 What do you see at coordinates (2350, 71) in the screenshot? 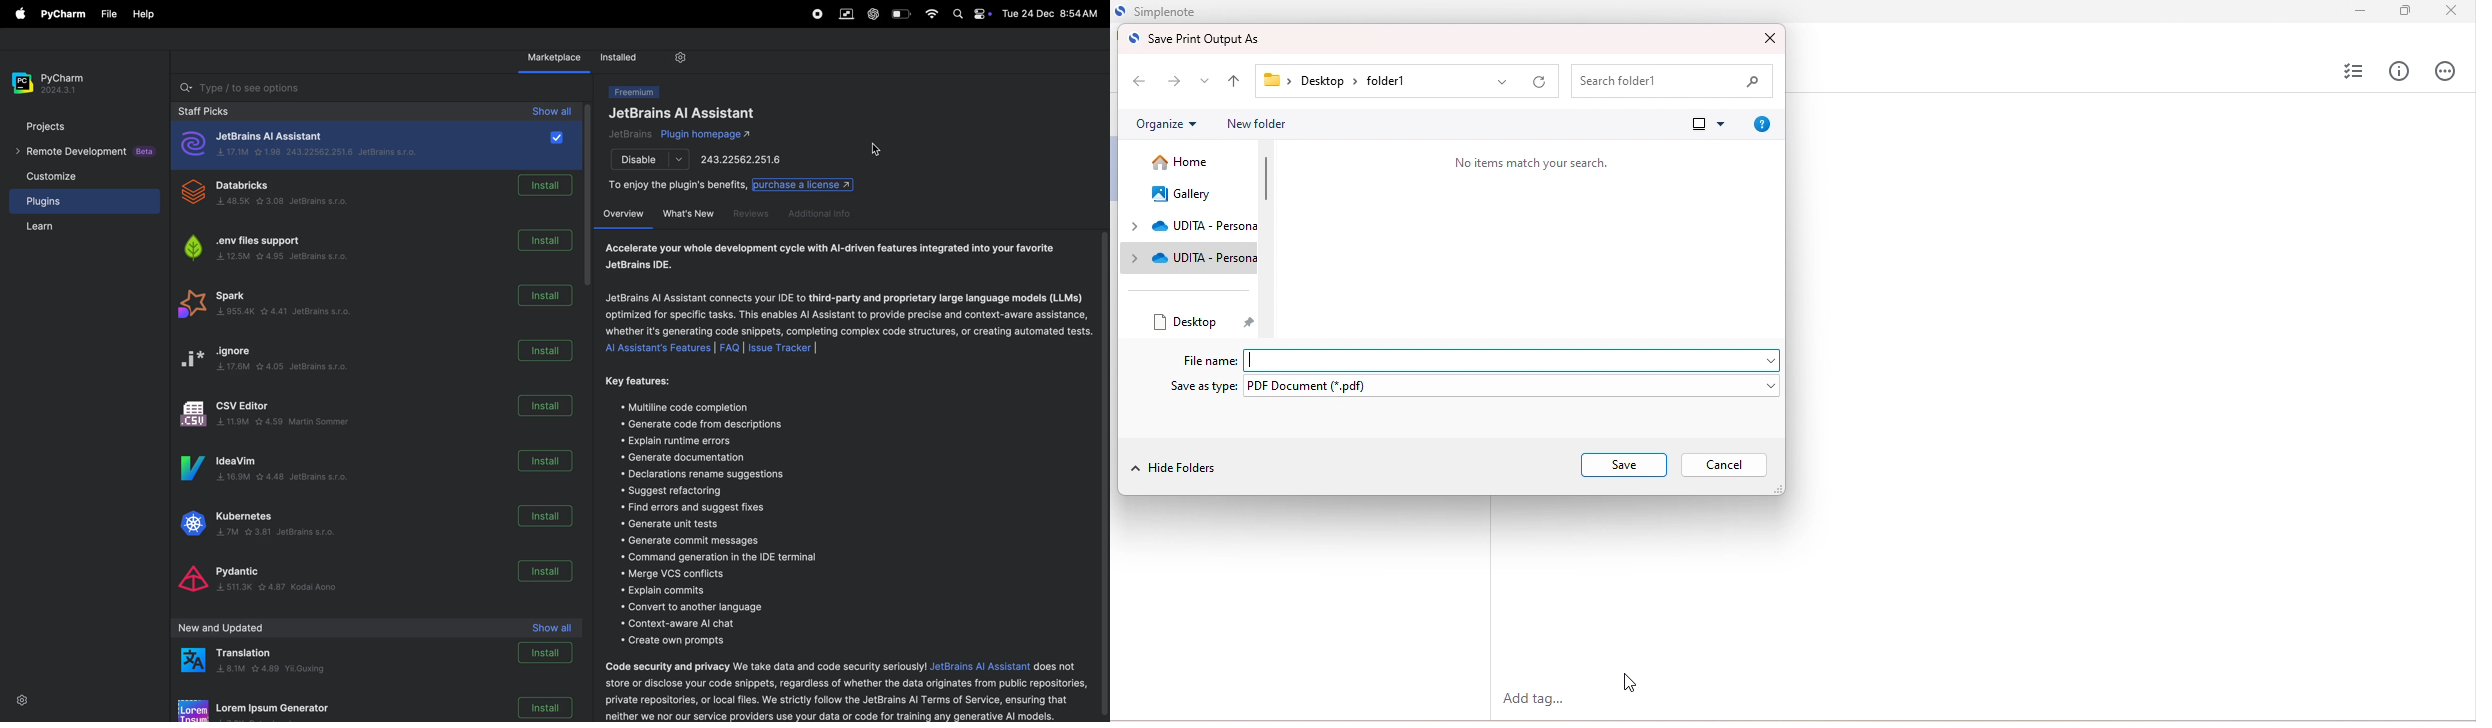
I see `select checklist` at bounding box center [2350, 71].